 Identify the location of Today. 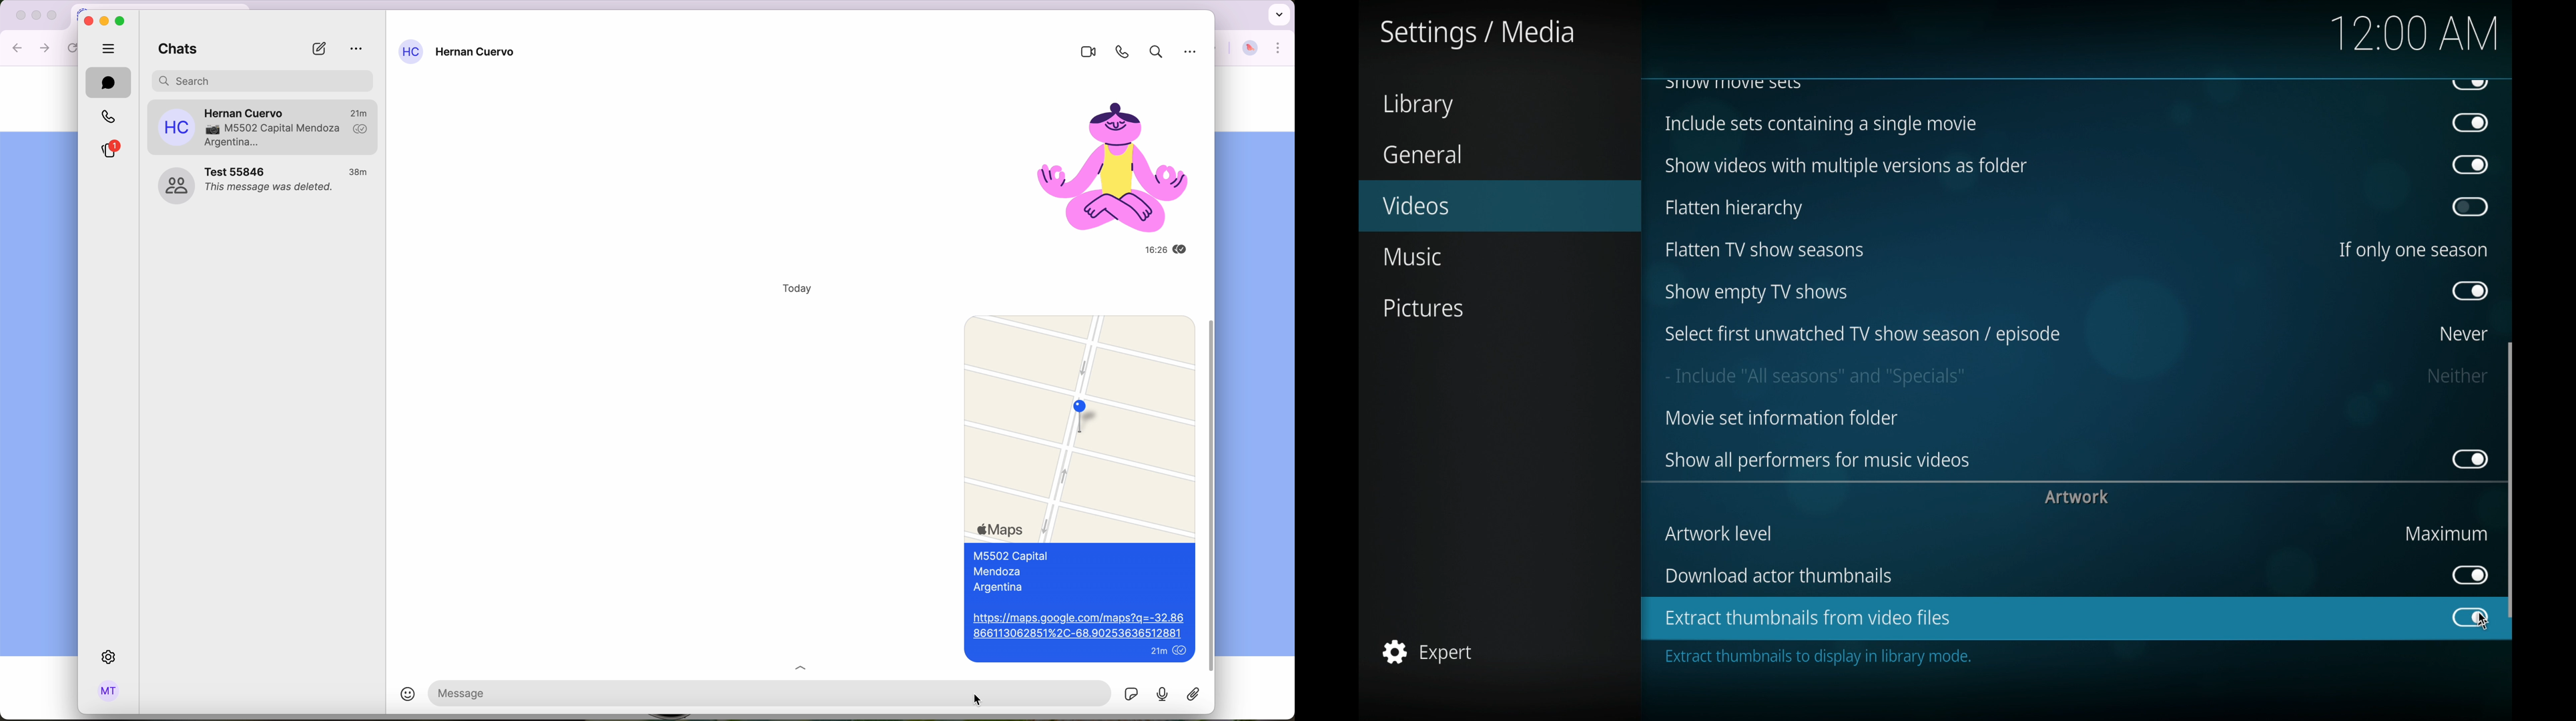
(790, 289).